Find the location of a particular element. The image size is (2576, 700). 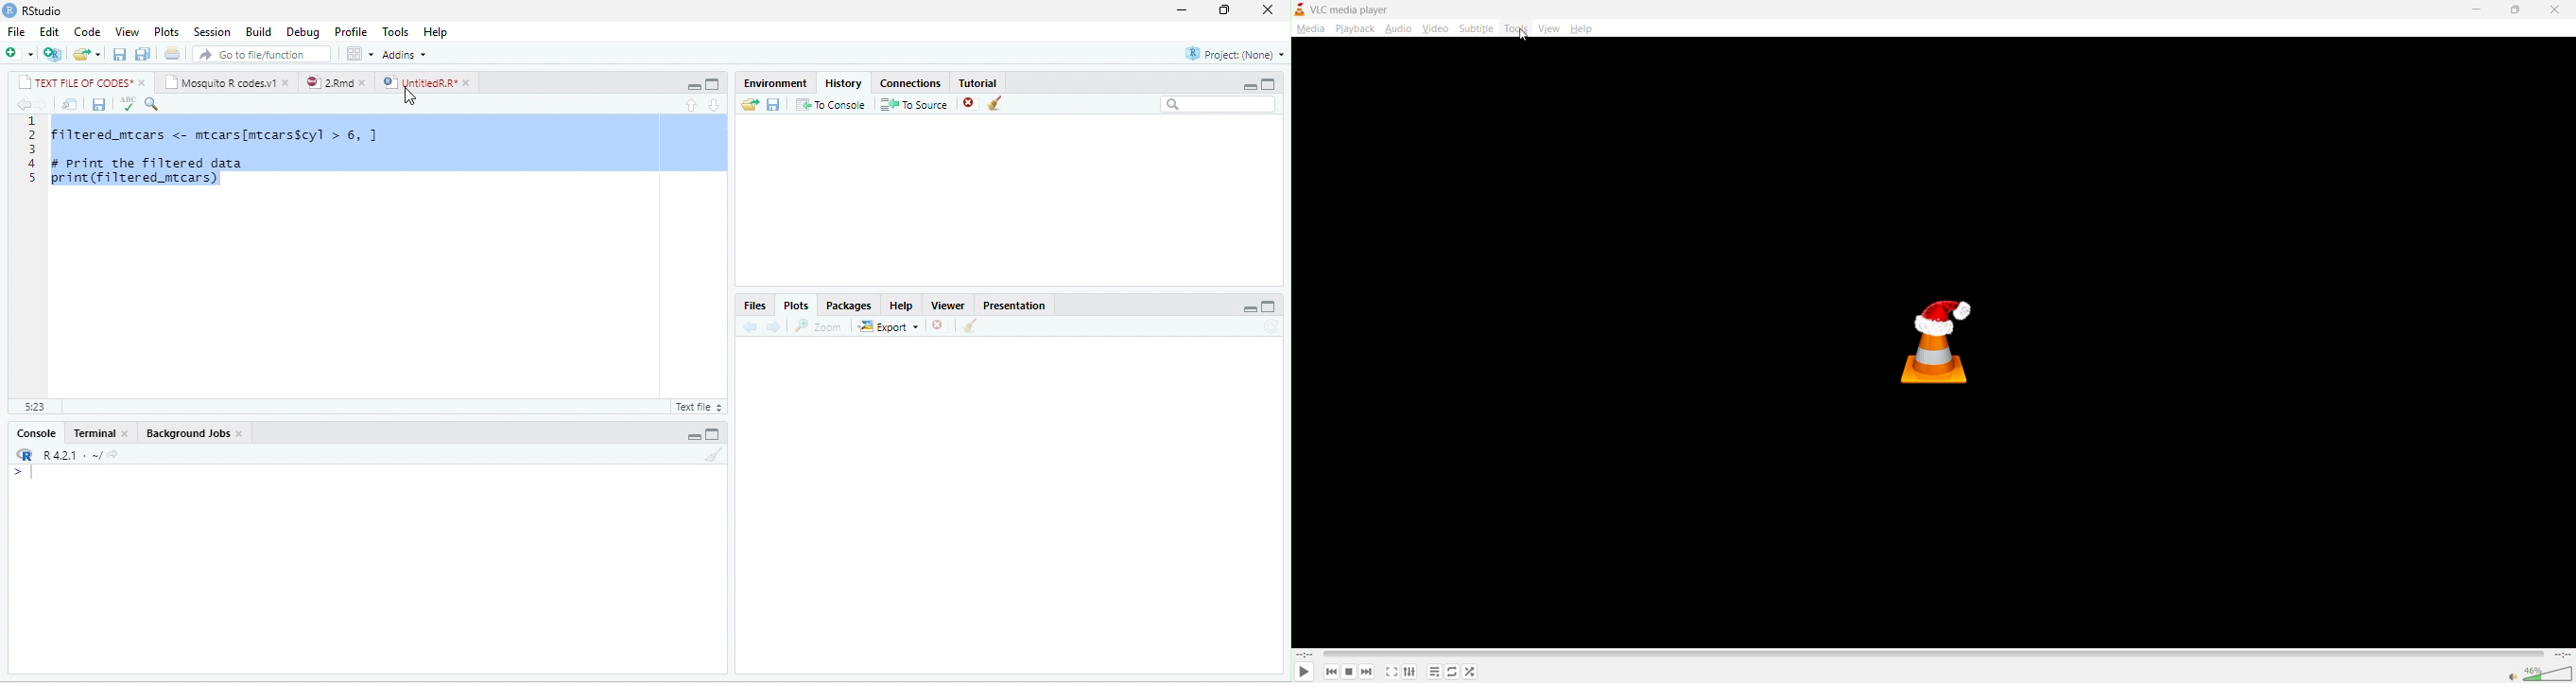

Plots is located at coordinates (797, 306).